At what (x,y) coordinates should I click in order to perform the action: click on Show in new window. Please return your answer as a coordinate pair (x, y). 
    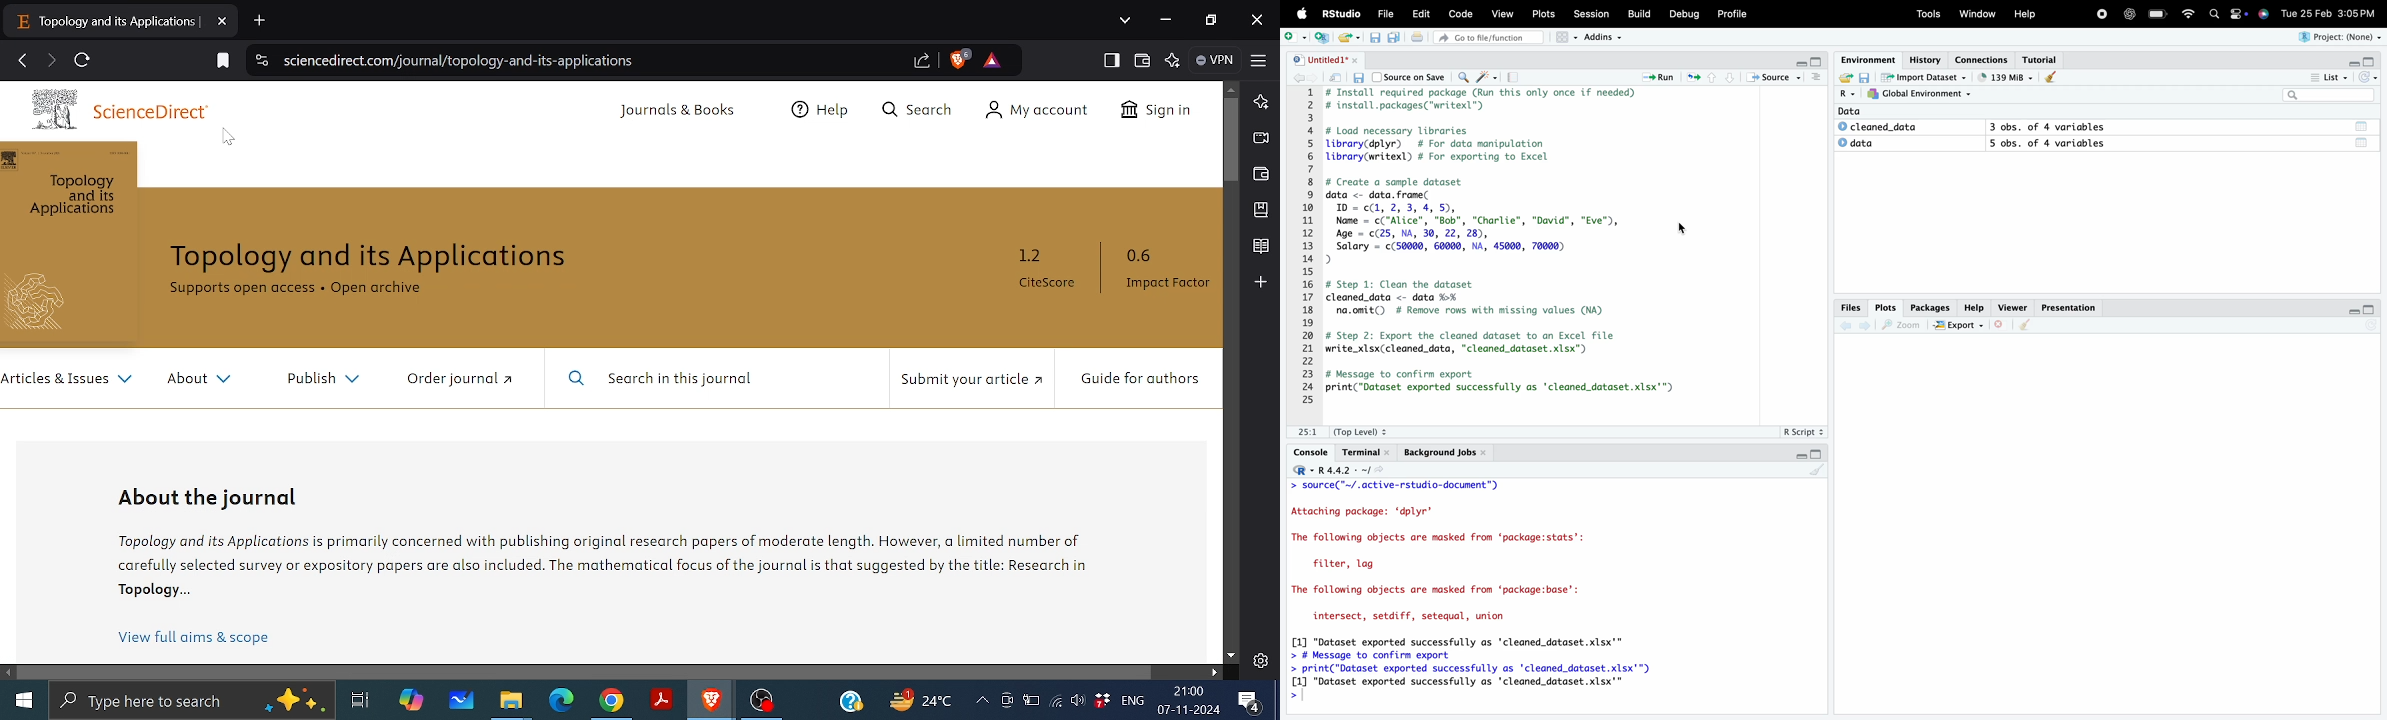
    Looking at the image, I should click on (1335, 76).